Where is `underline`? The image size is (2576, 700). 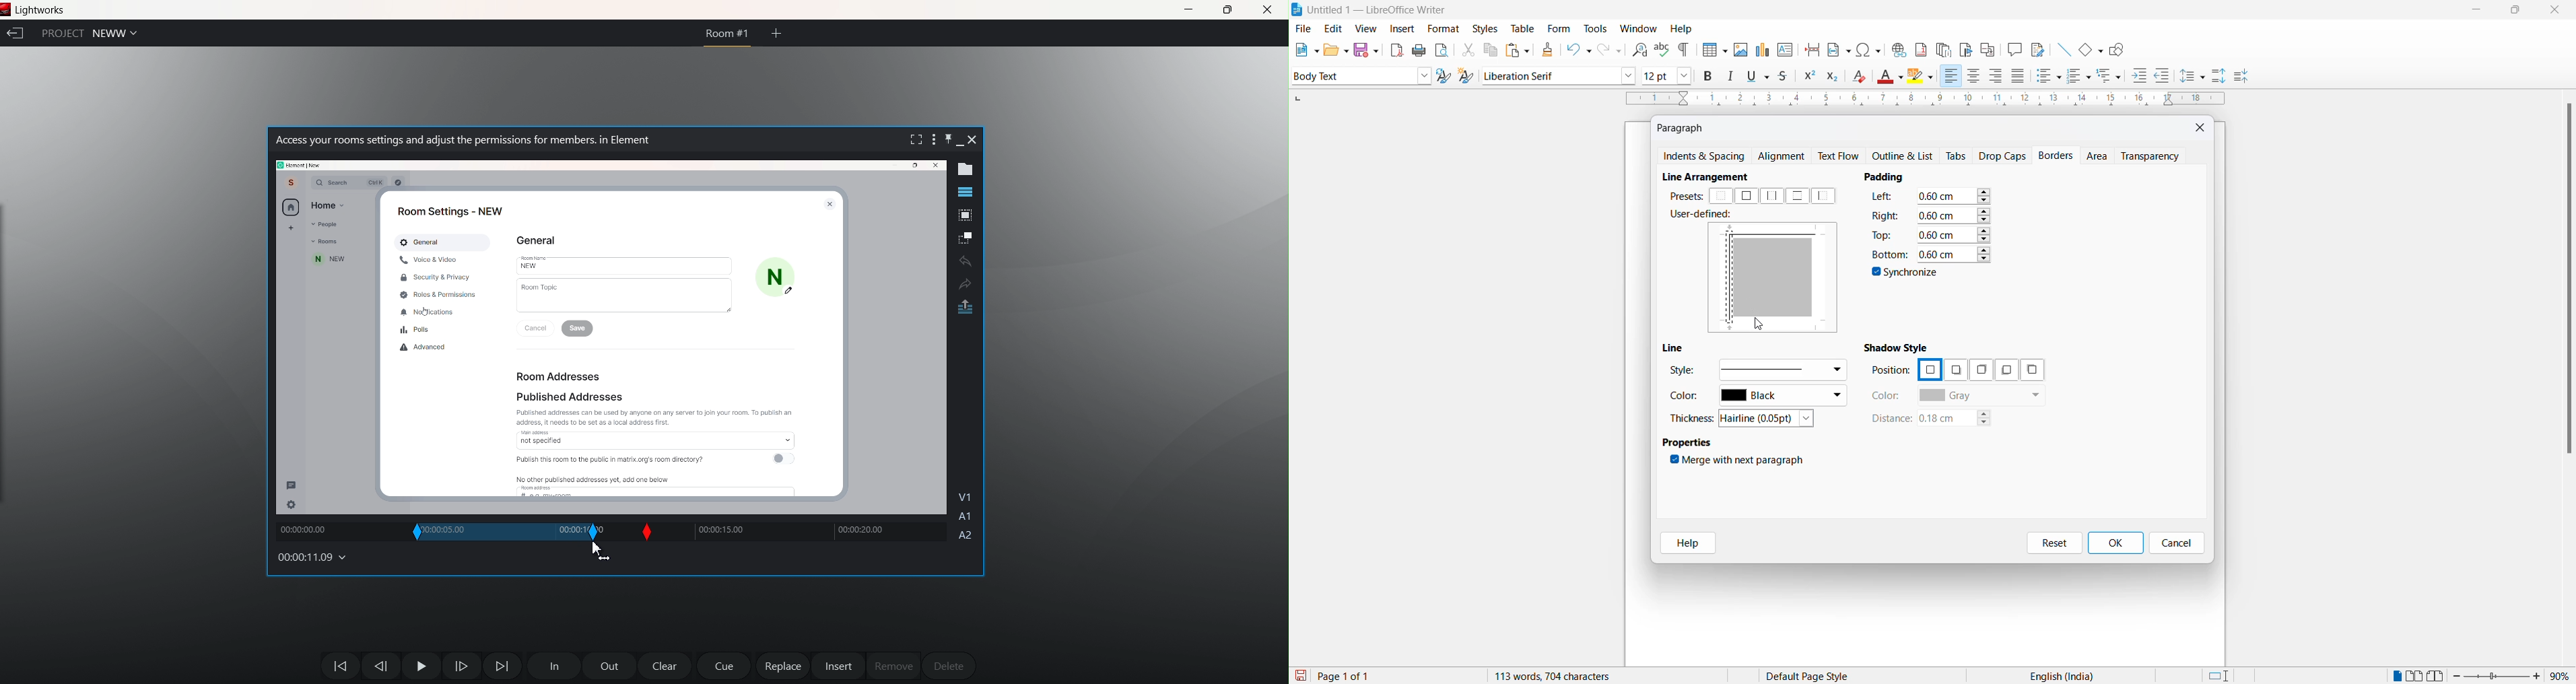 underline is located at coordinates (1761, 76).